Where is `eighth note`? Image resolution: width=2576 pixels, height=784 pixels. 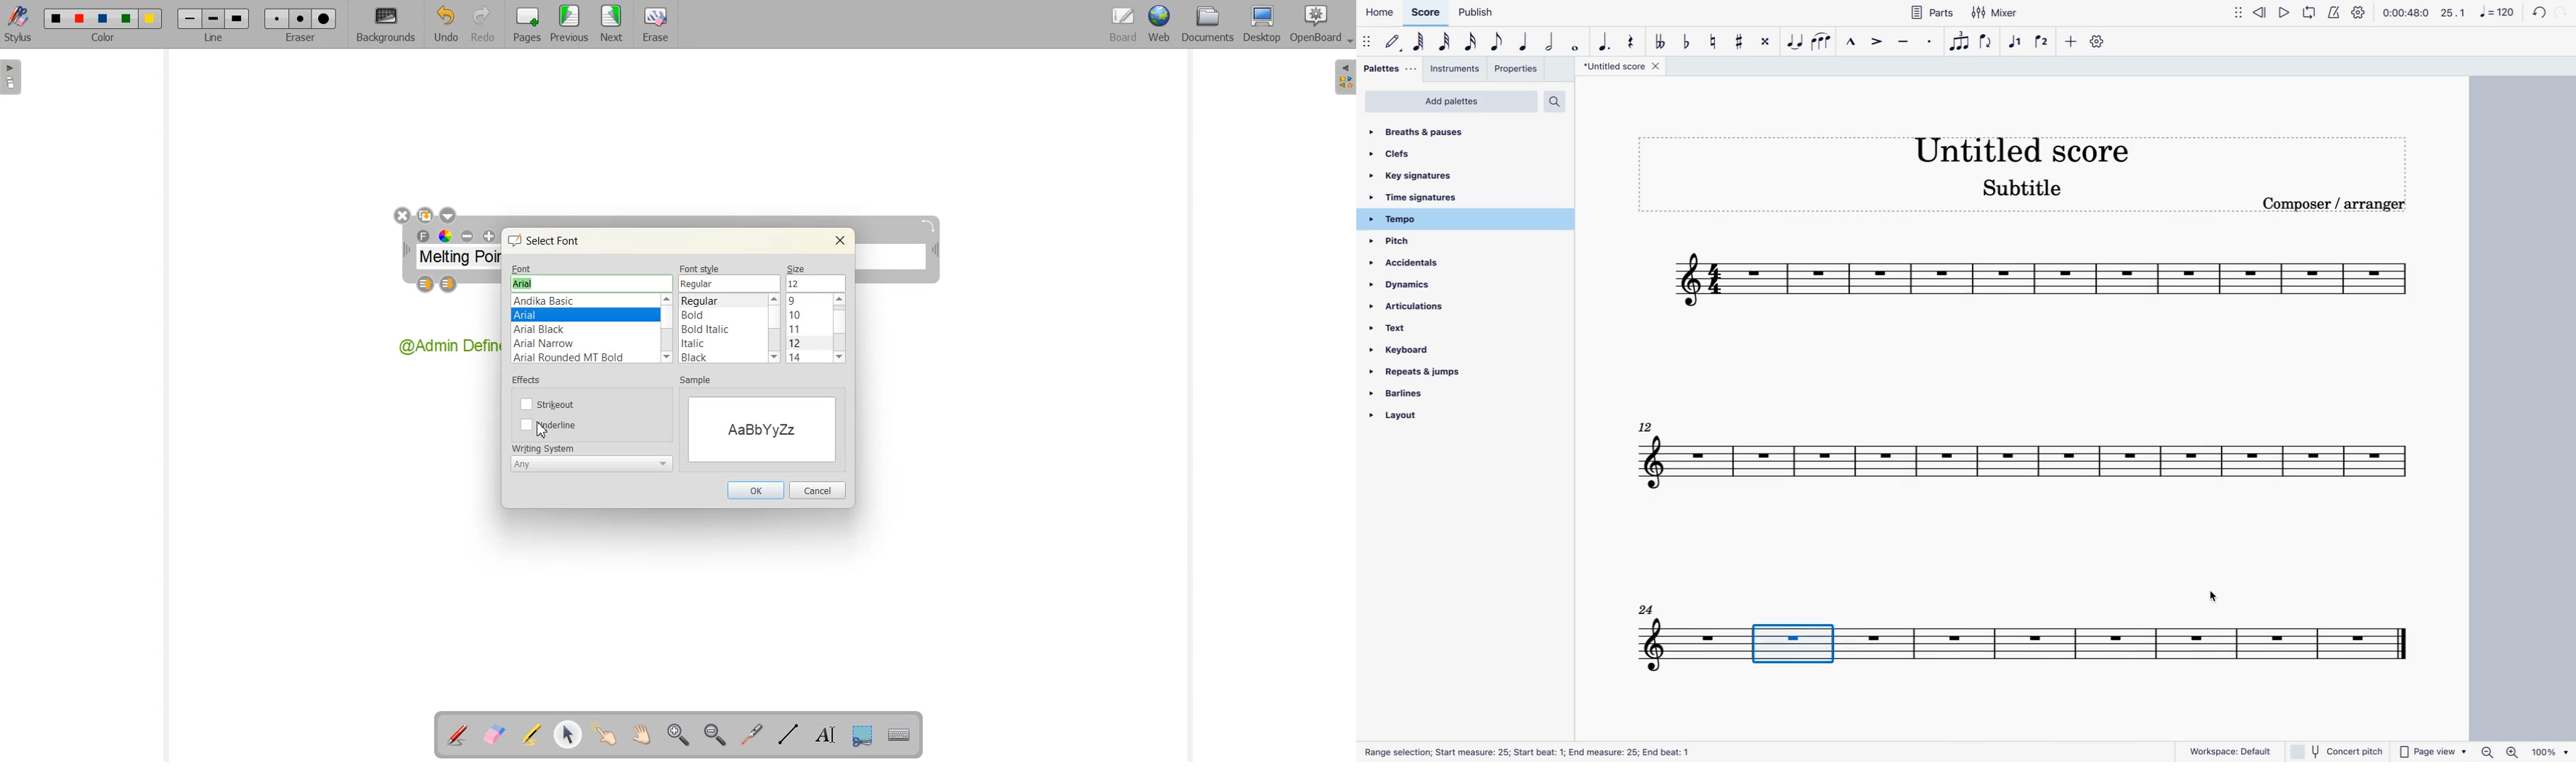 eighth note is located at coordinates (1497, 41).